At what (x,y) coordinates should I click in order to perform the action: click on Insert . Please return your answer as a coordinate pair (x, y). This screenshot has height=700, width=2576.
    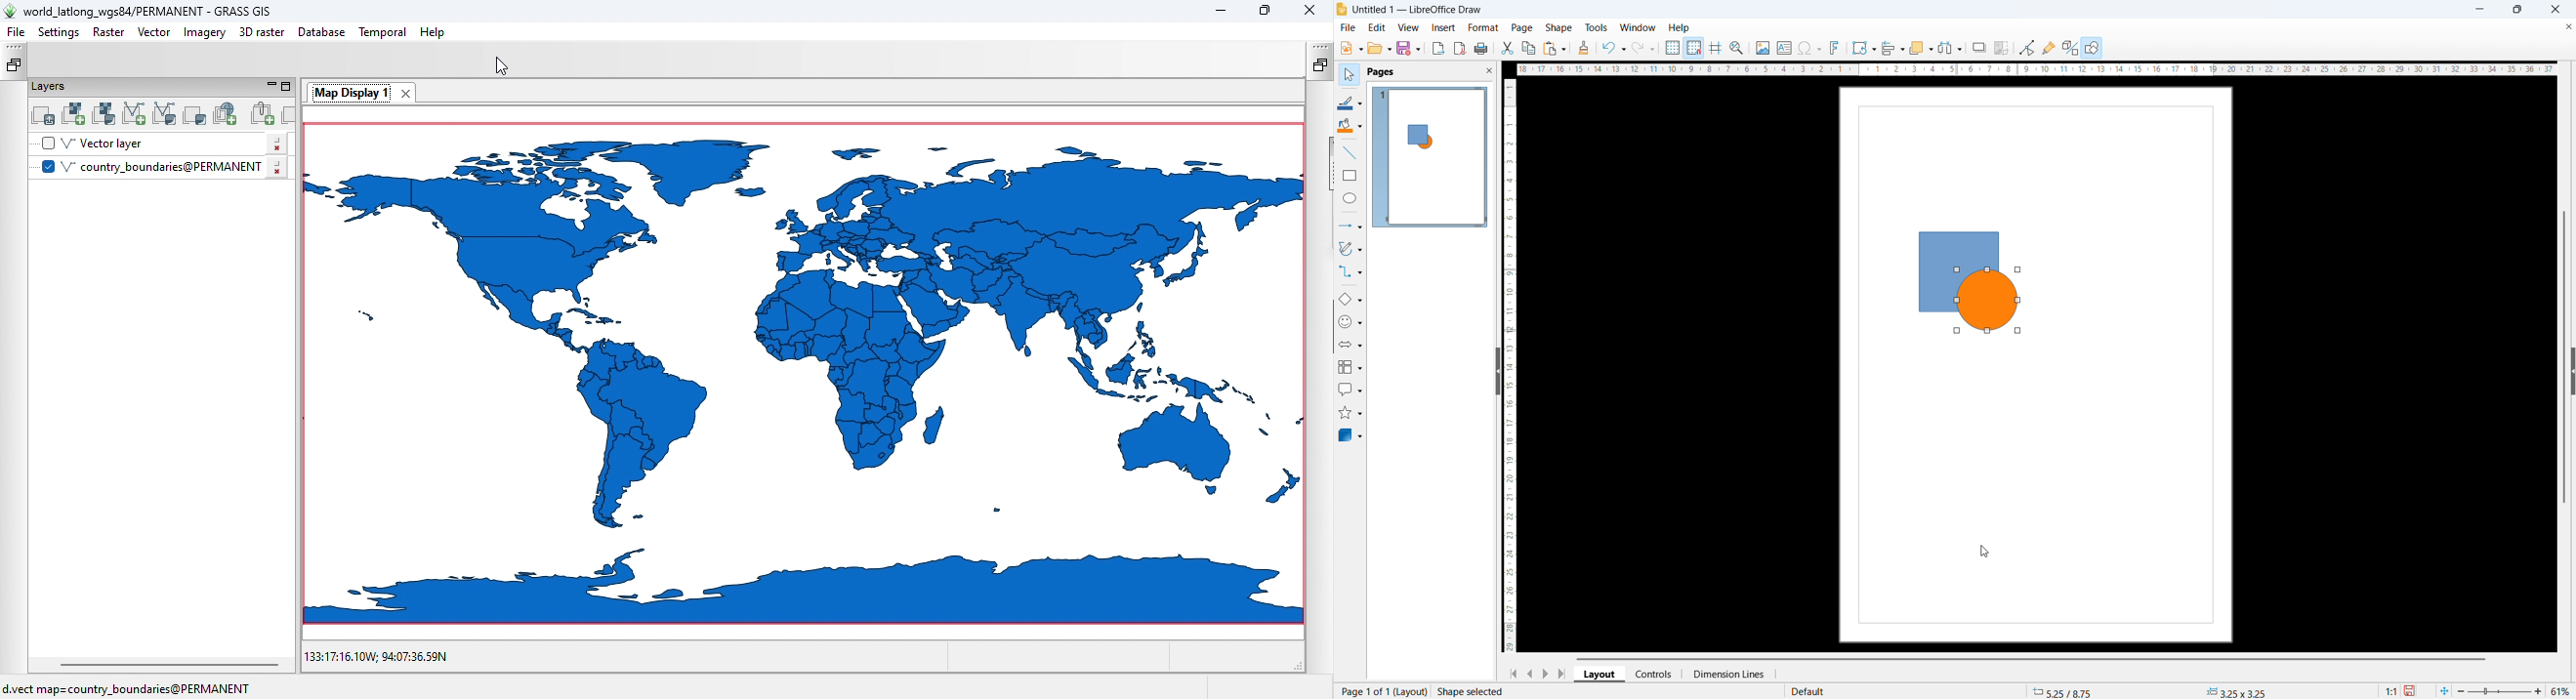
    Looking at the image, I should click on (1443, 27).